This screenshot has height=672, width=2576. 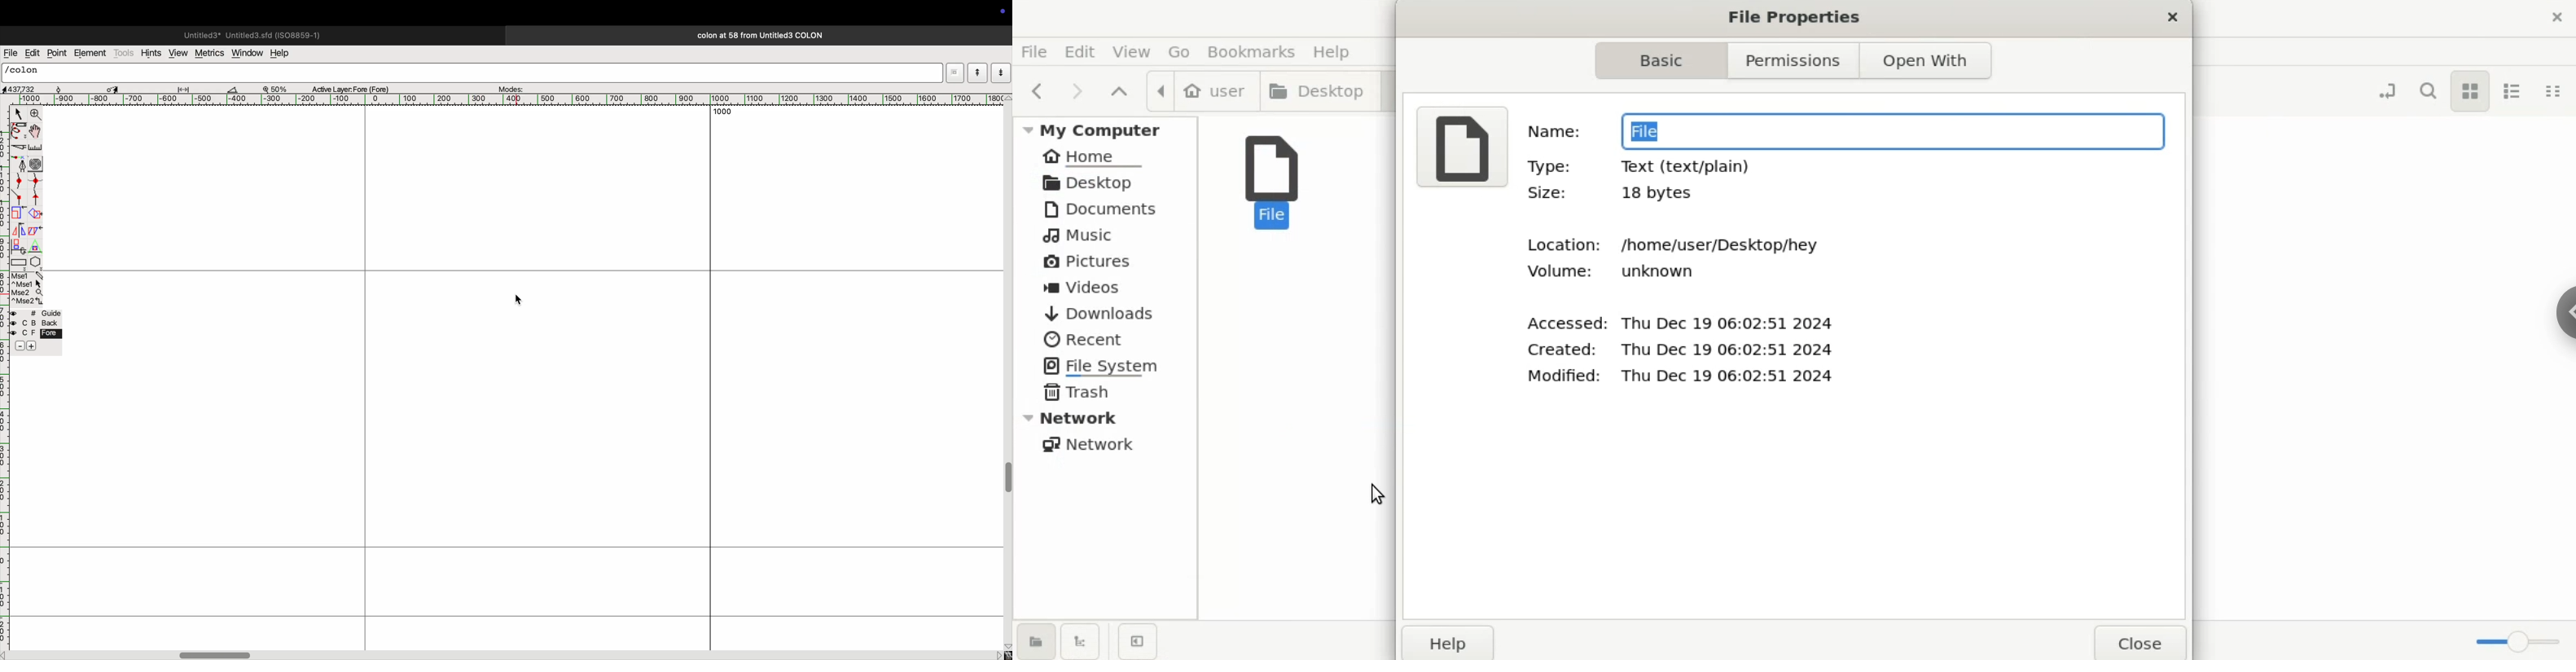 I want to click on toggle location entry, so click(x=2381, y=90).